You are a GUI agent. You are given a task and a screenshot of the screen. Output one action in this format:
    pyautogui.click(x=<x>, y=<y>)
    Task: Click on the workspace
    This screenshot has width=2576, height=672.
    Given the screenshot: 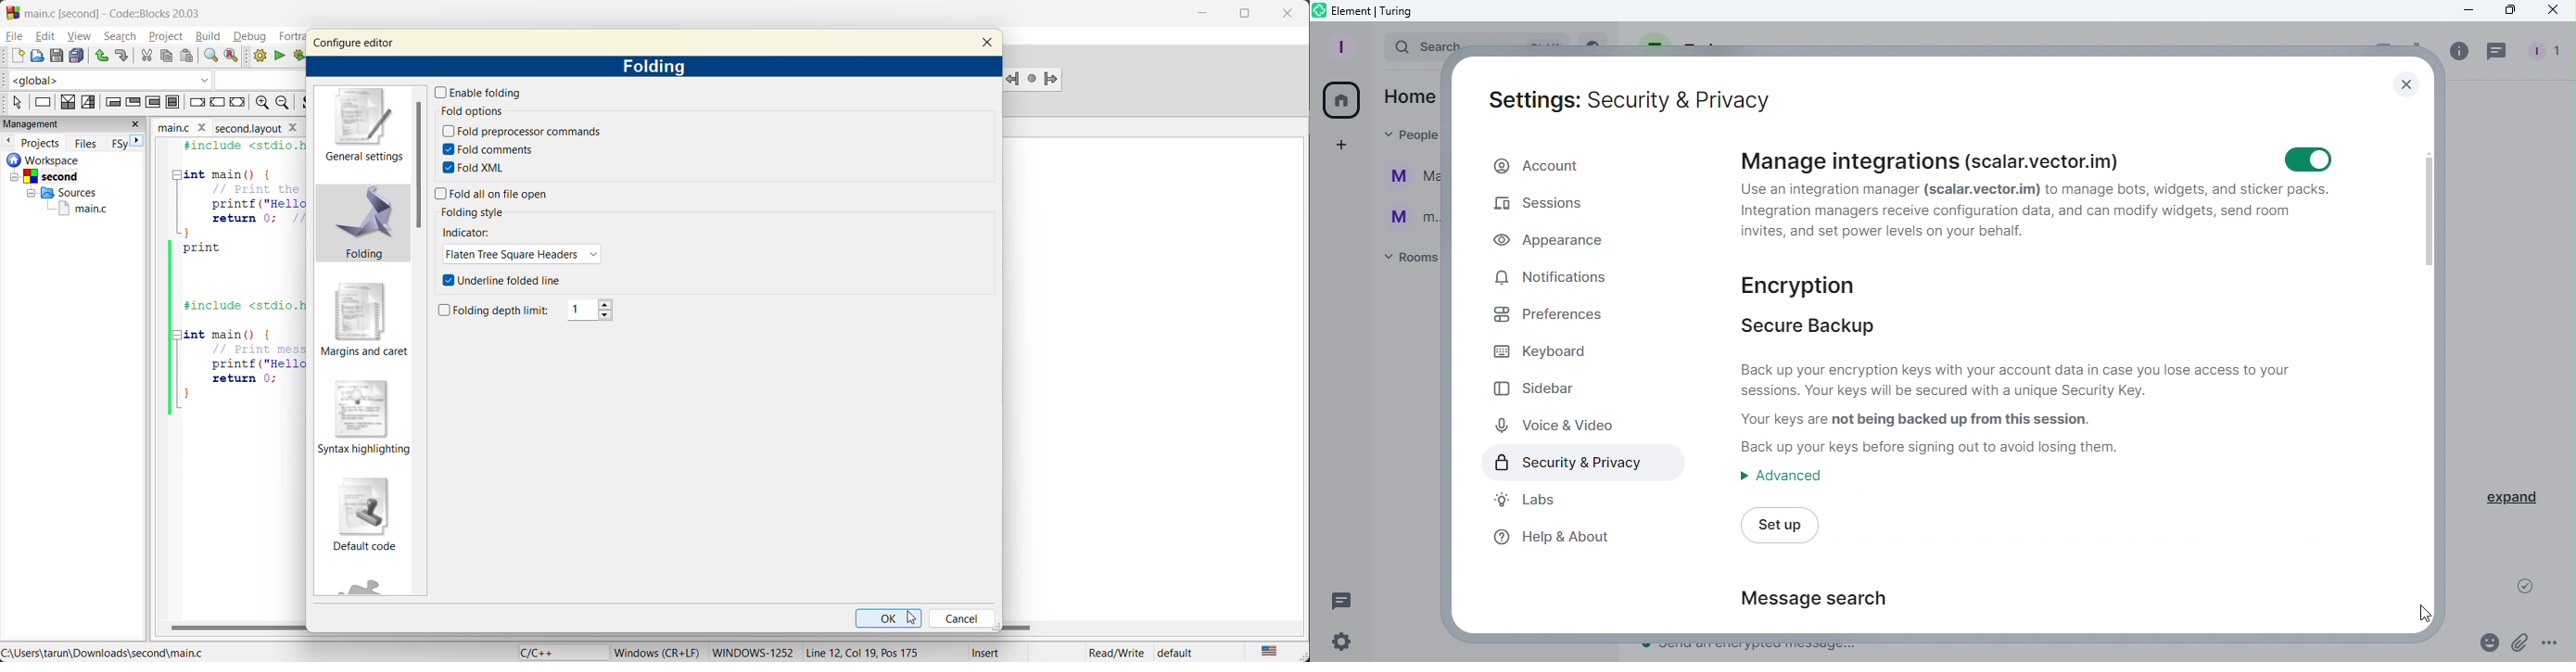 What is the action you would take?
    pyautogui.click(x=40, y=161)
    